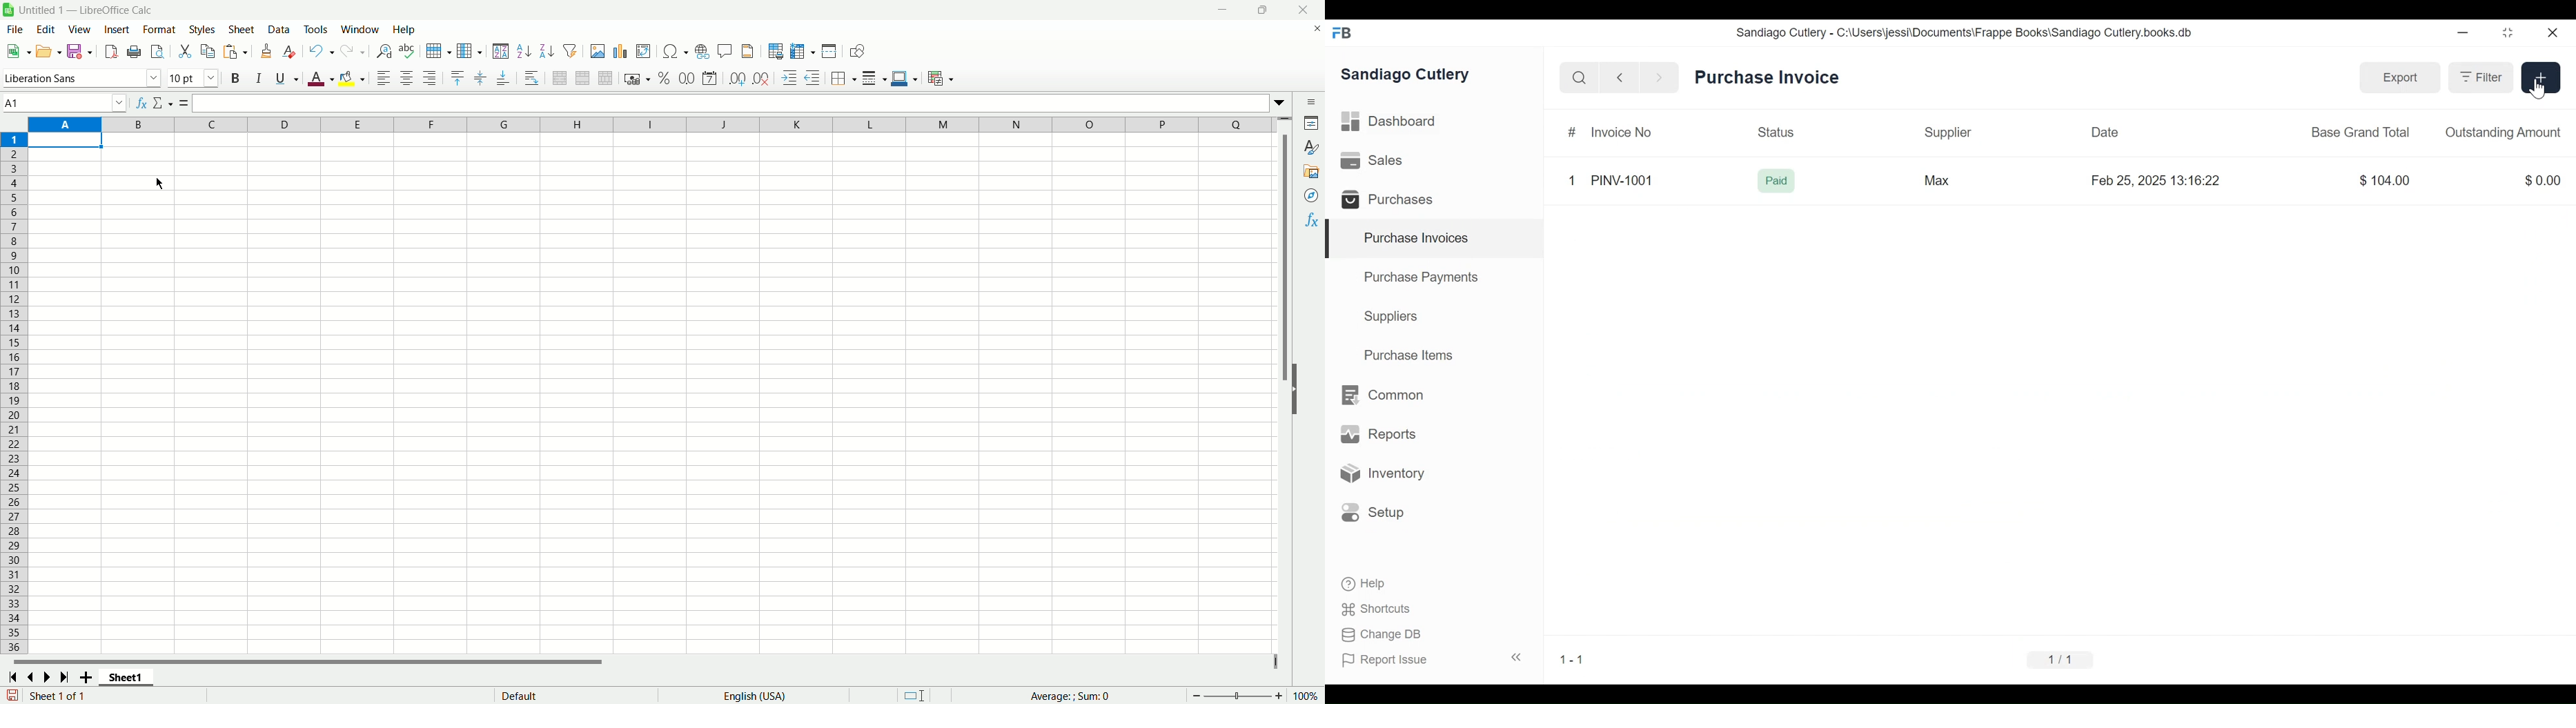 This screenshot has height=728, width=2576. I want to click on print preview, so click(157, 53).